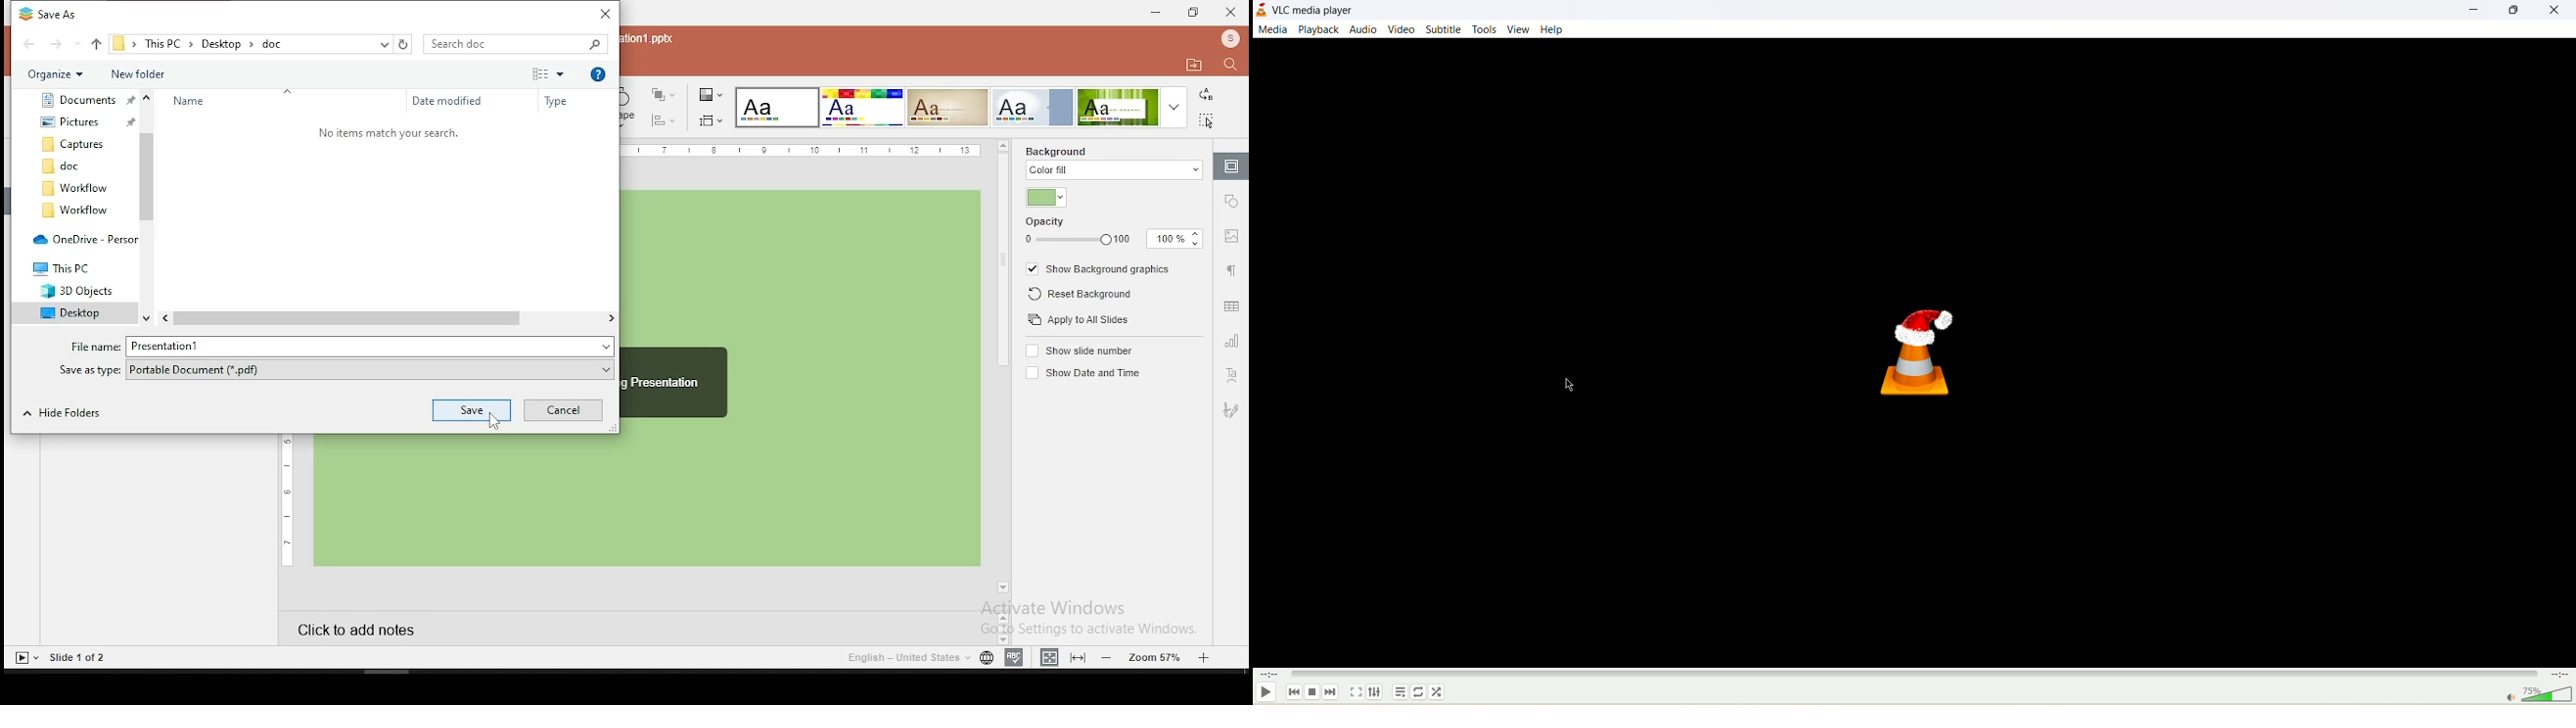  I want to click on select all, so click(1207, 120).